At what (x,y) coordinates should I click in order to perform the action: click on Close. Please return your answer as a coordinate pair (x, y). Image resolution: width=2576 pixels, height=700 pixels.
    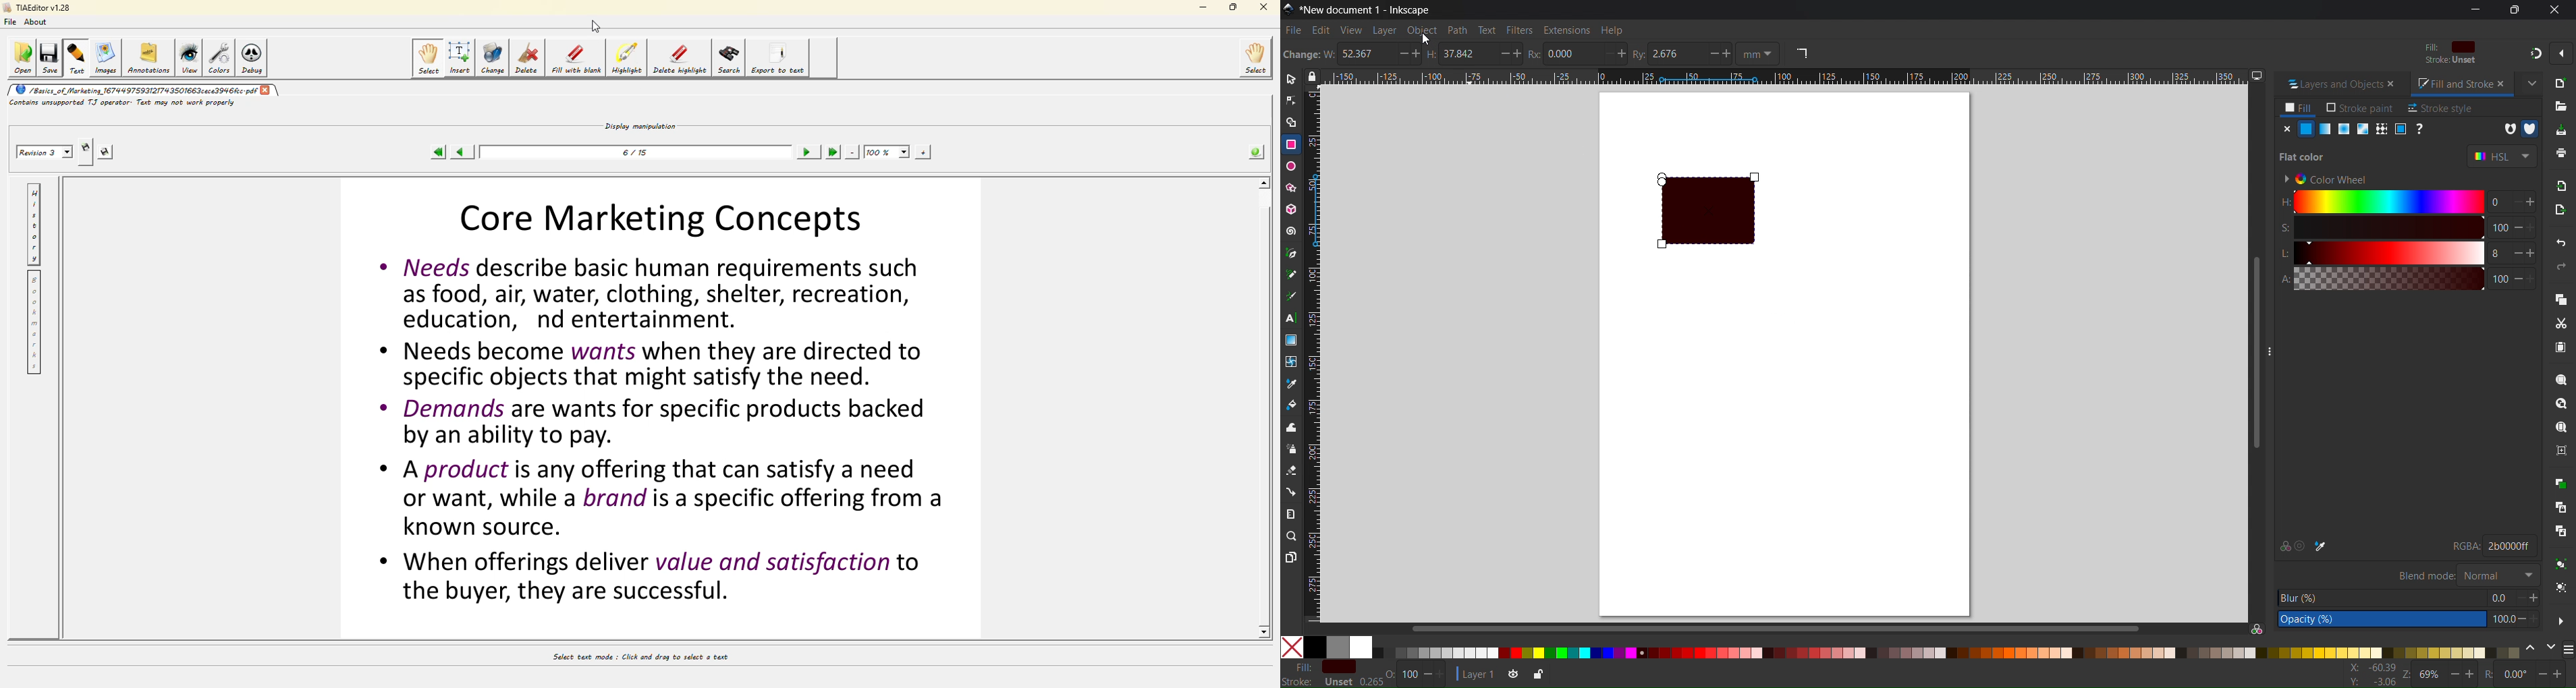
    Looking at the image, I should click on (2285, 129).